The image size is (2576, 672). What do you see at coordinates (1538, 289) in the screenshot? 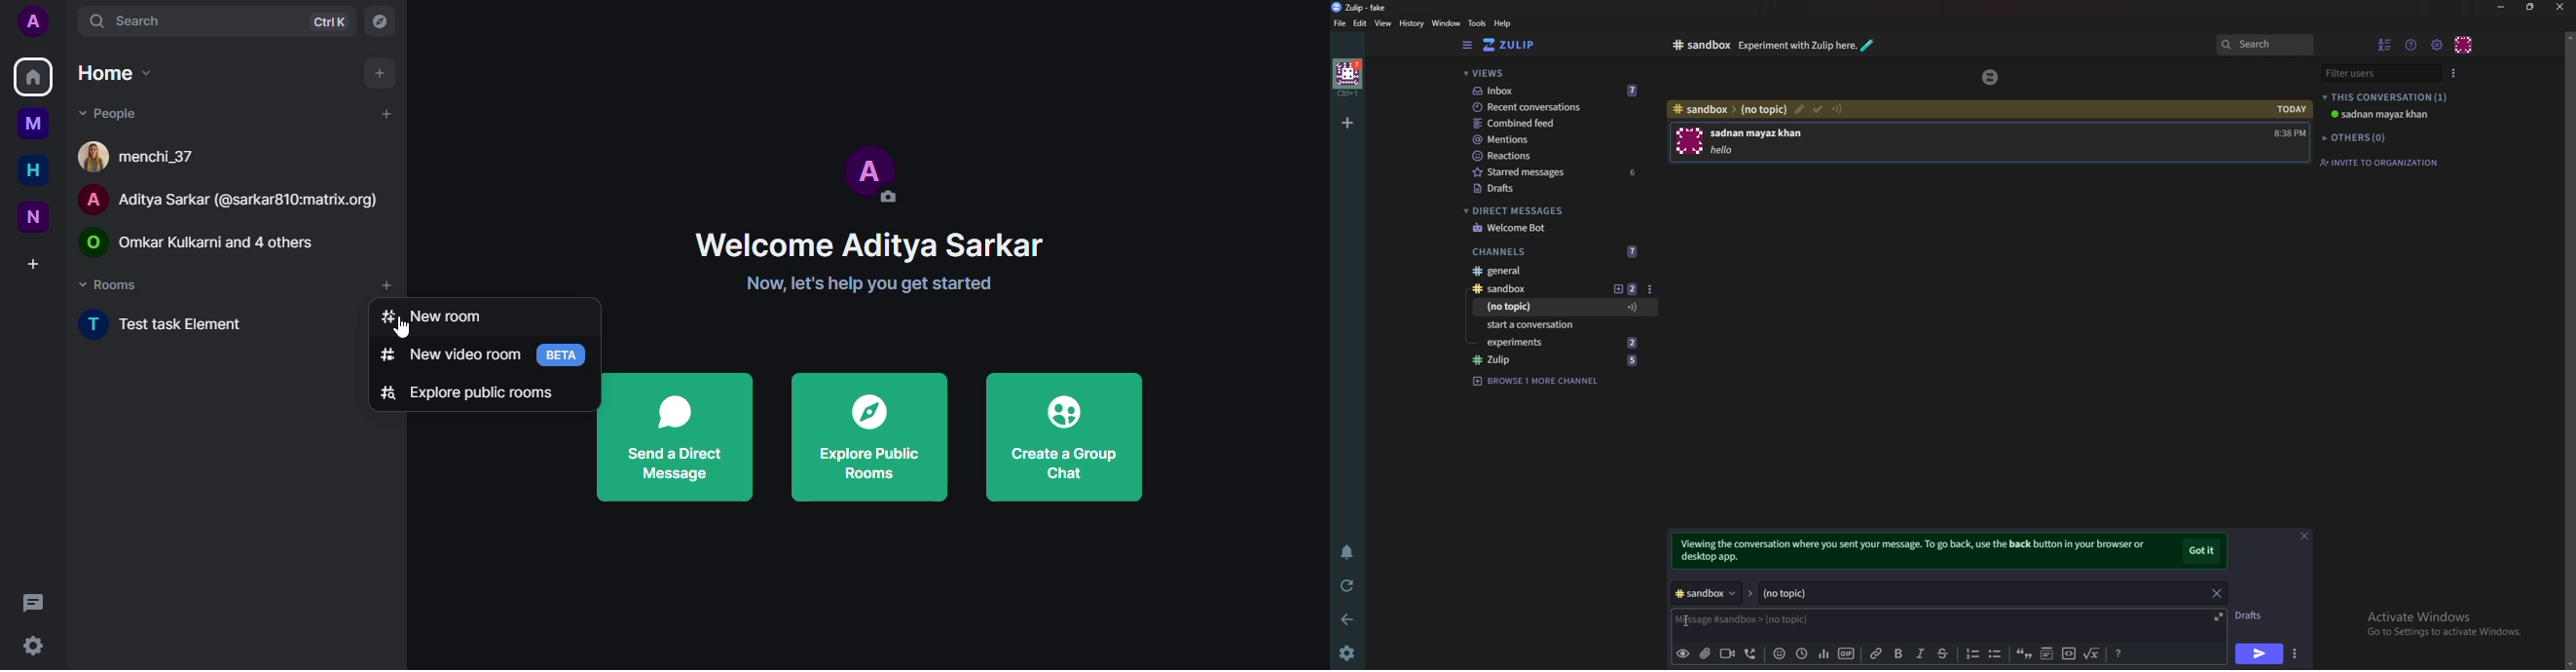
I see `# sandbox` at bounding box center [1538, 289].